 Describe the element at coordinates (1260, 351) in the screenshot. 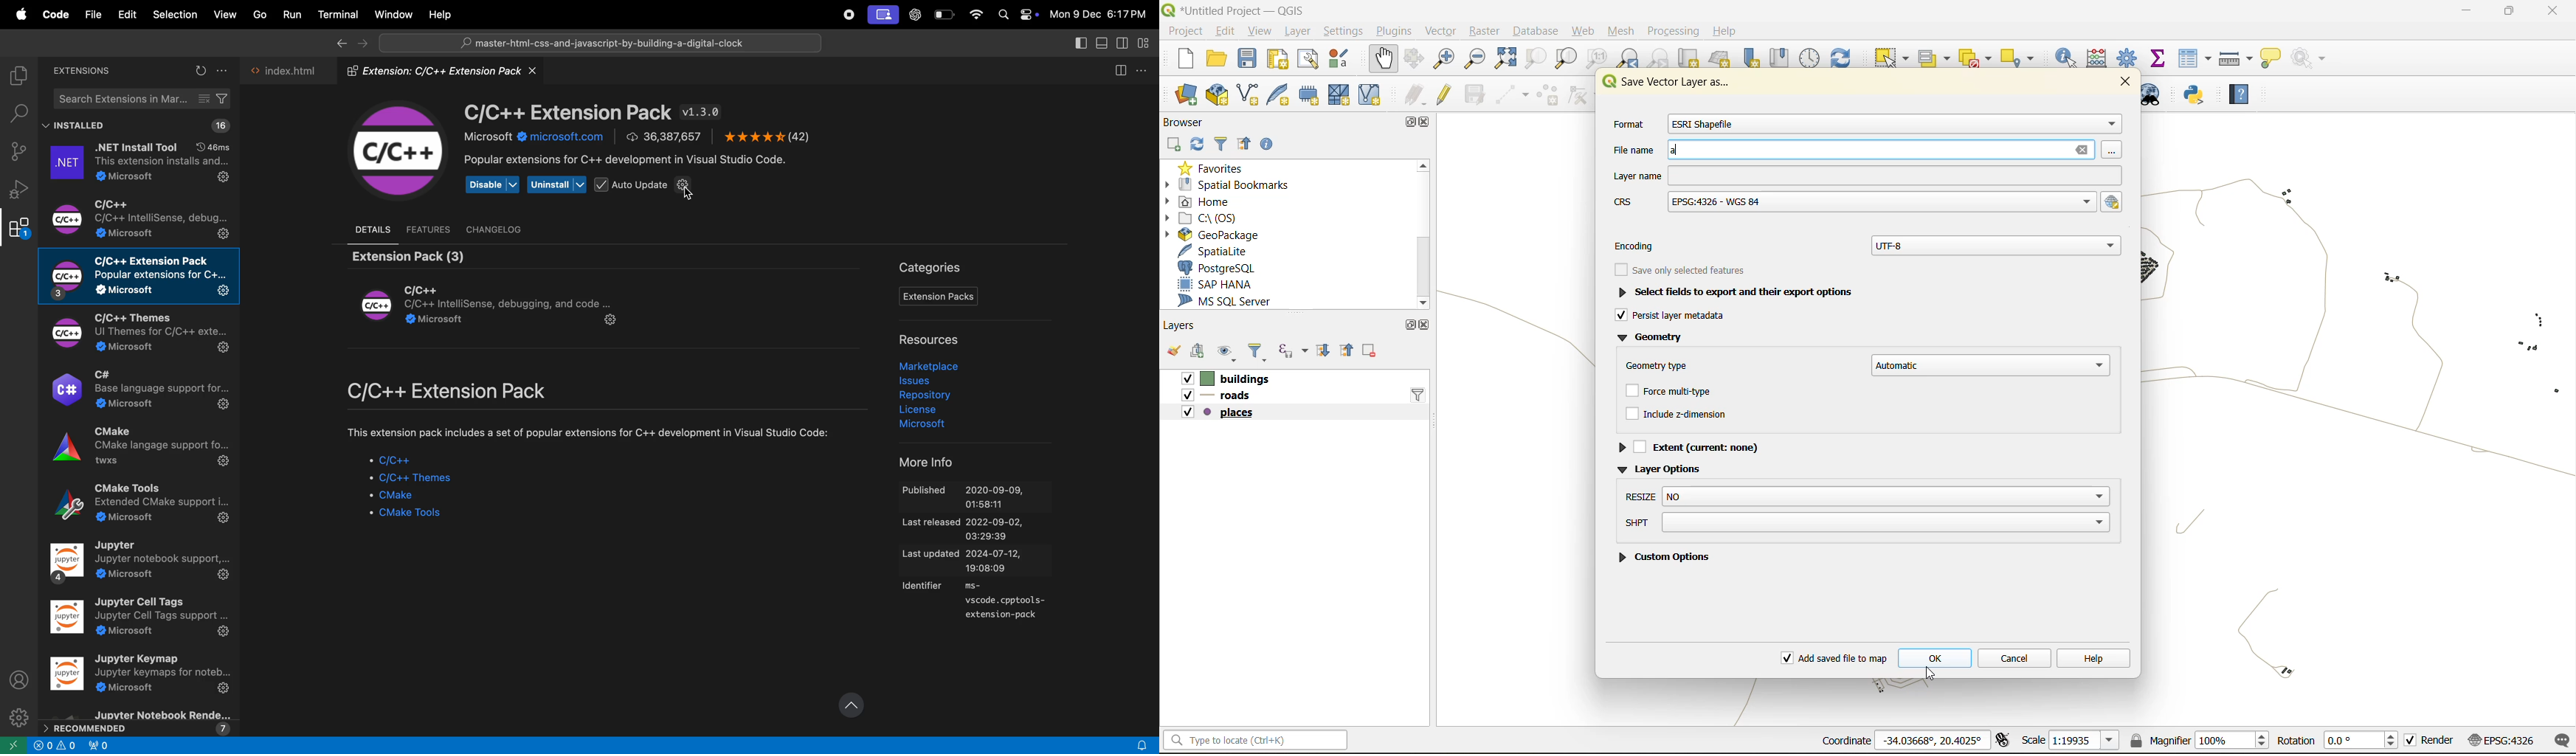

I see `filter` at that location.